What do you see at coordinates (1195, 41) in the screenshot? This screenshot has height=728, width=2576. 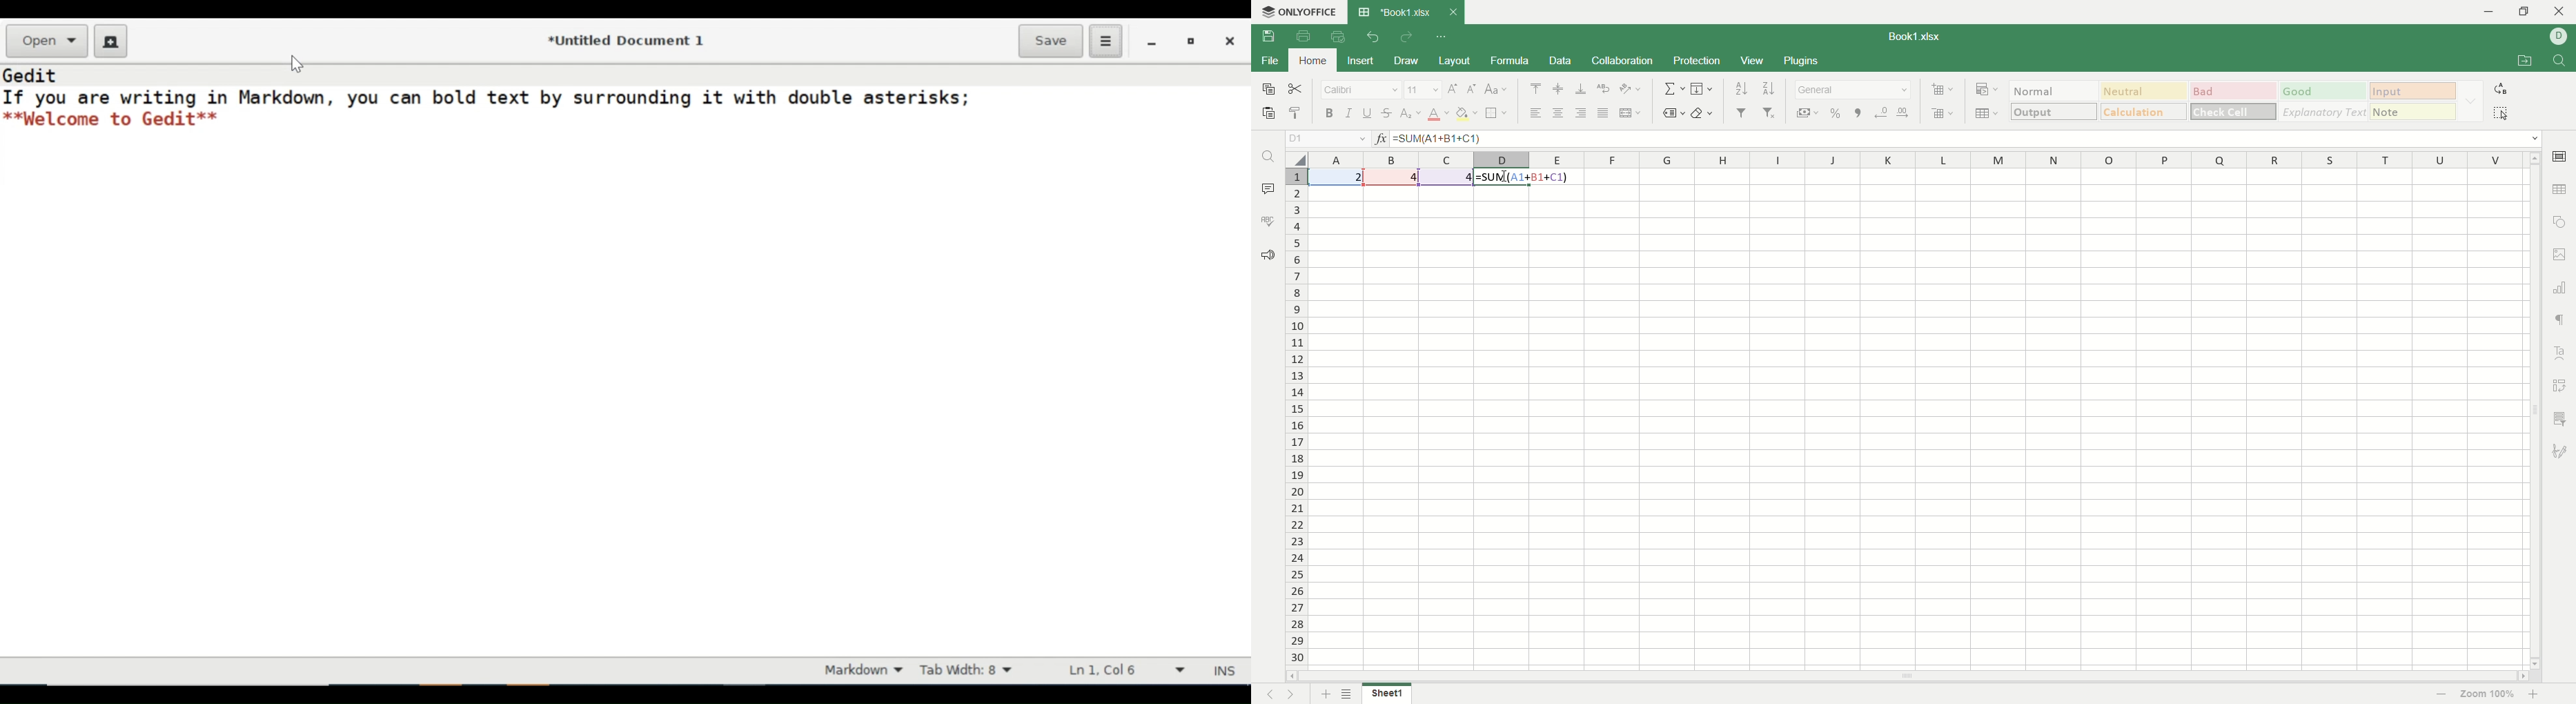 I see `restore` at bounding box center [1195, 41].